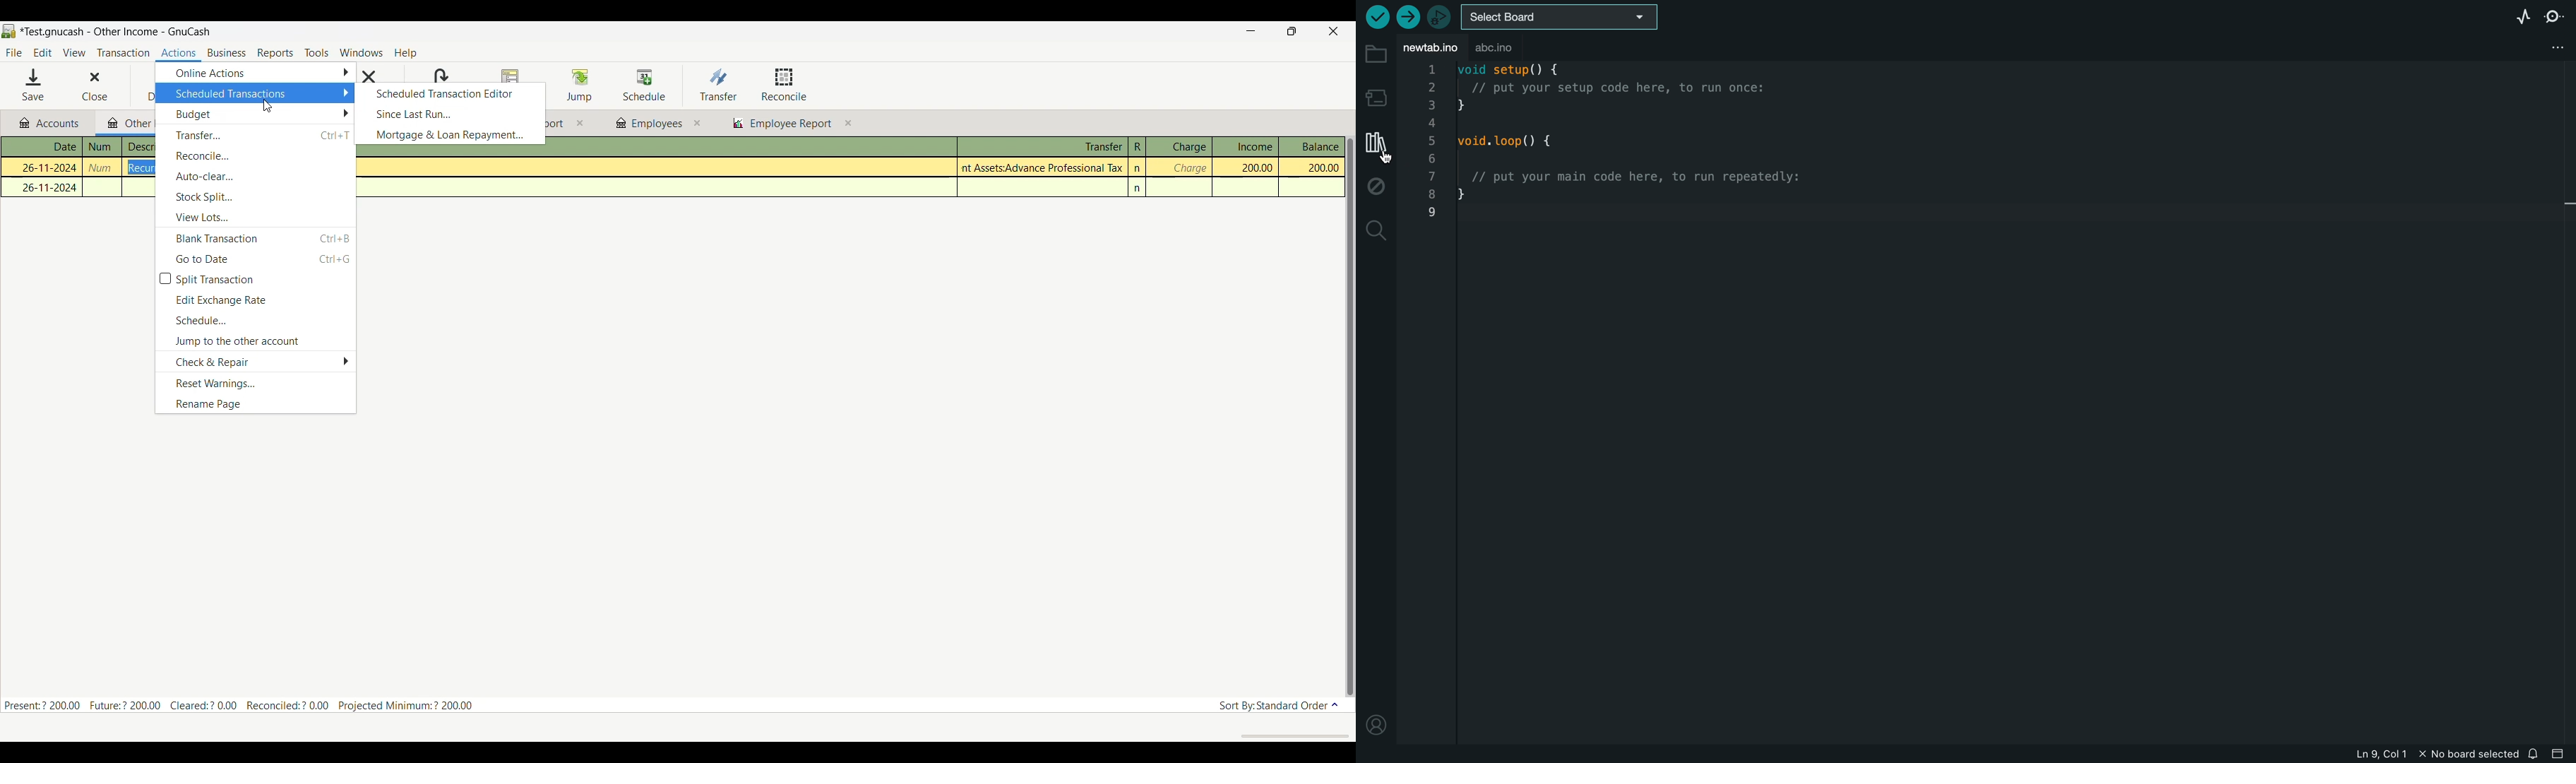  I want to click on Windows menu, so click(361, 53).